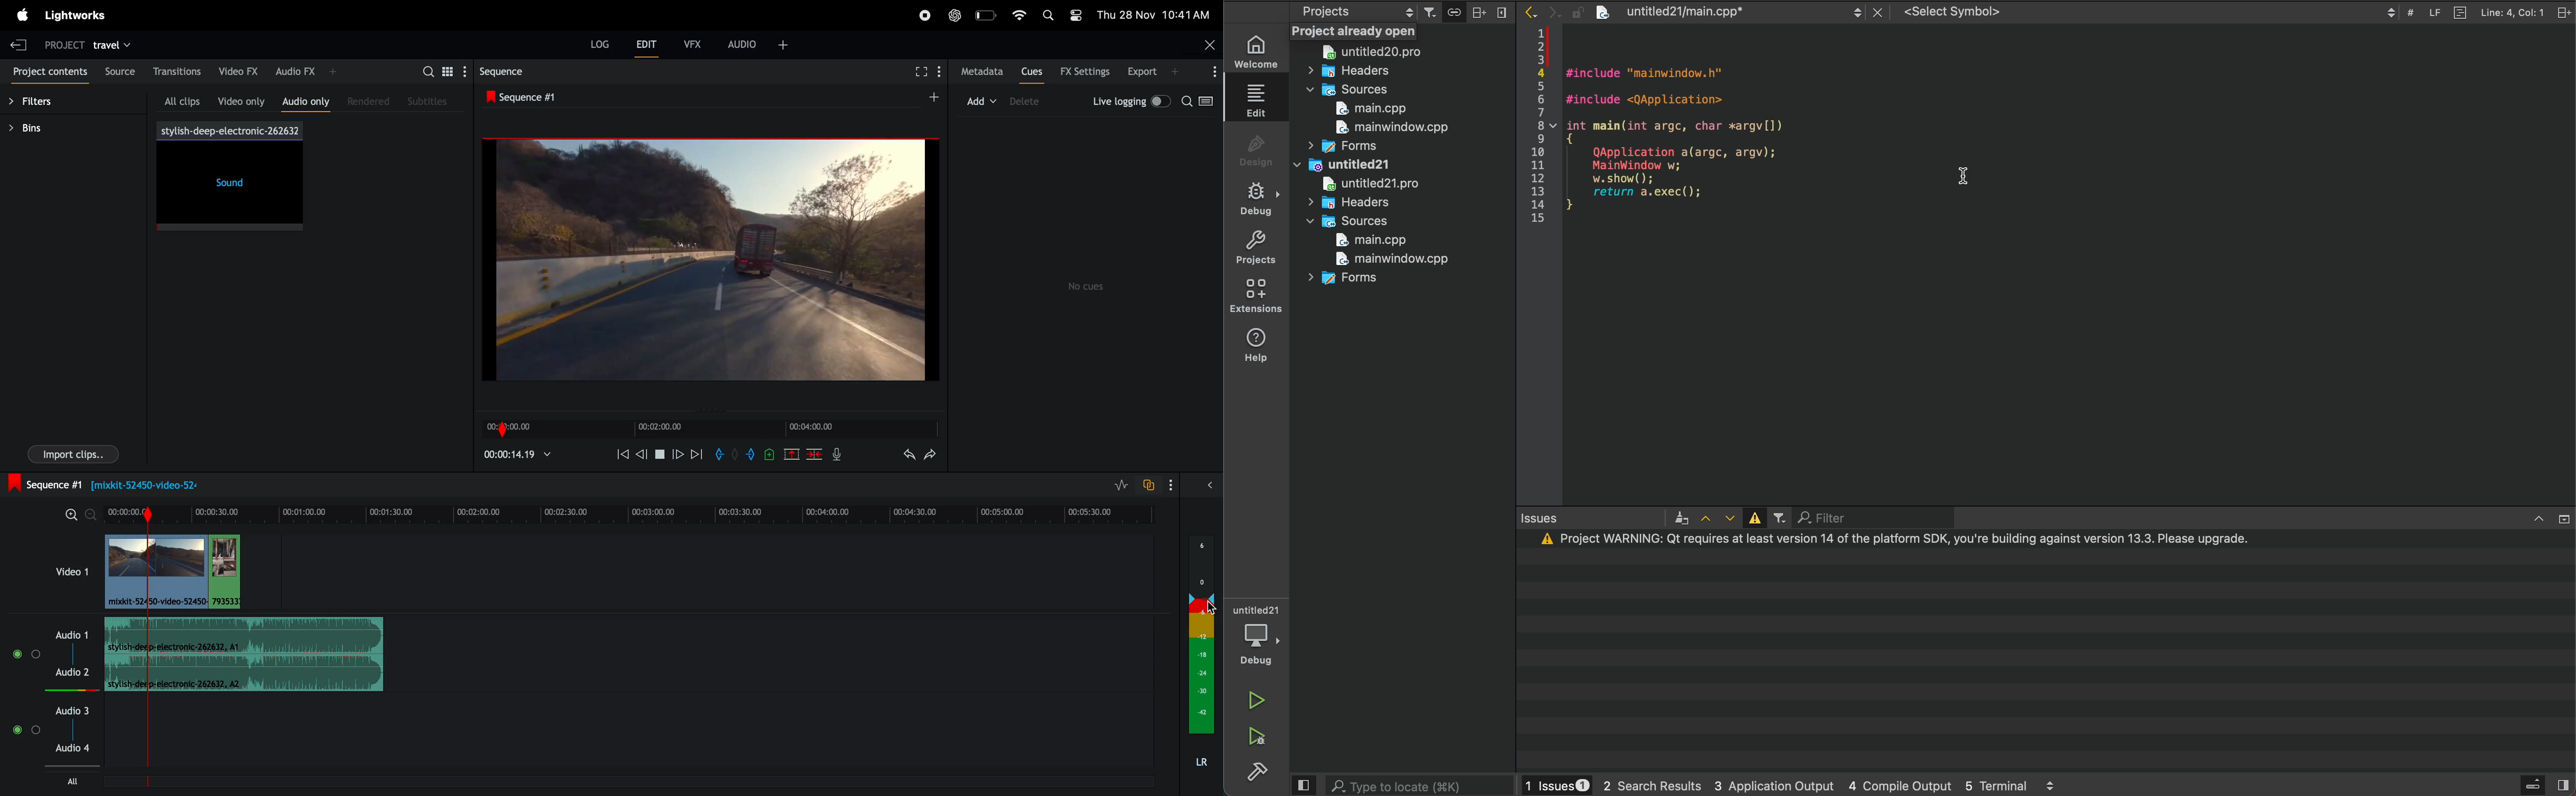 This screenshot has height=812, width=2576. Describe the element at coordinates (2049, 650) in the screenshot. I see `terminal` at that location.